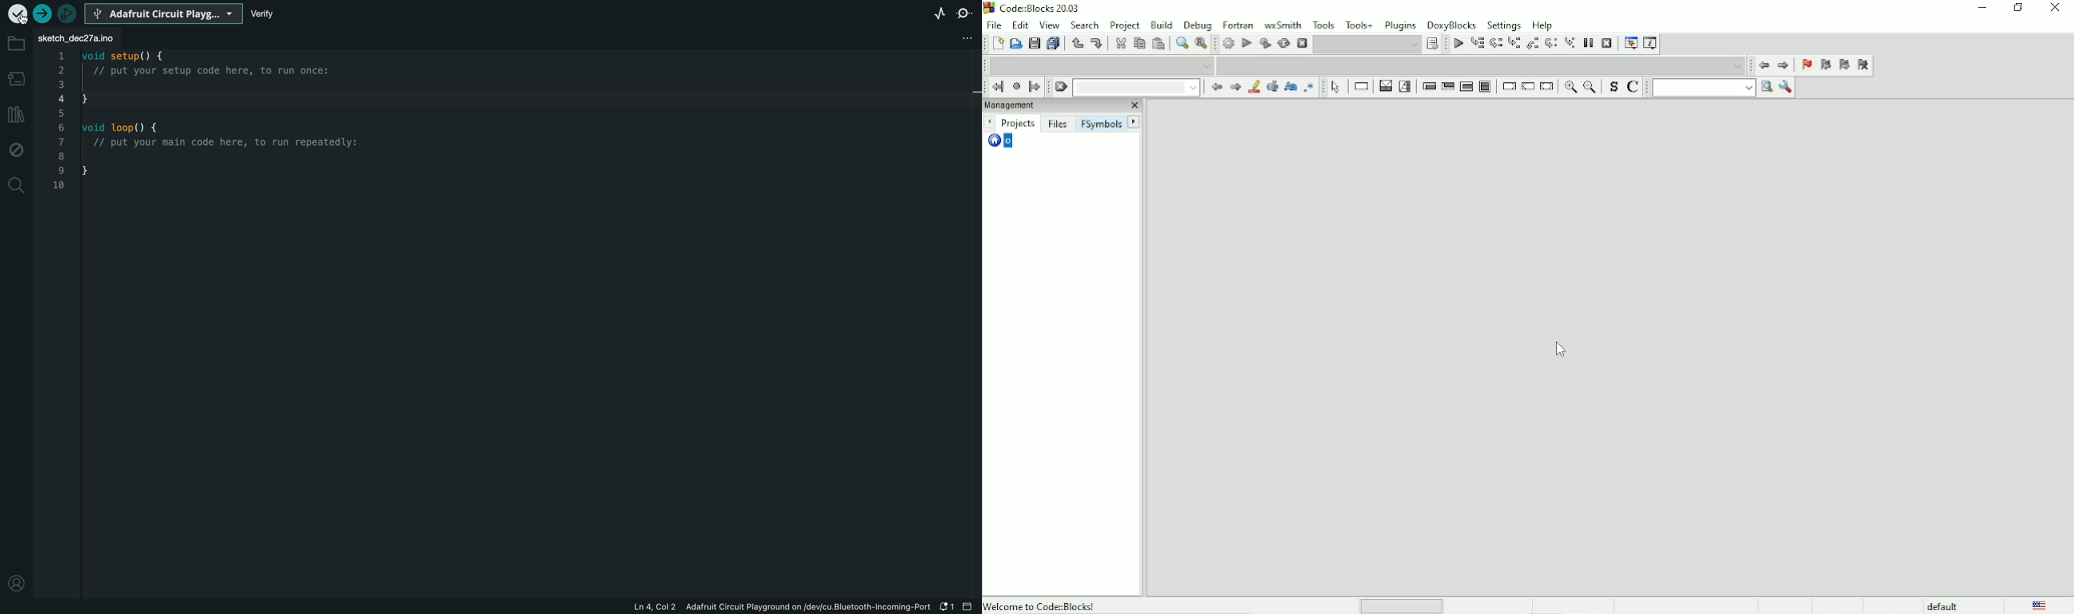 This screenshot has width=2100, height=616. What do you see at coordinates (1283, 44) in the screenshot?
I see `Rebuild` at bounding box center [1283, 44].